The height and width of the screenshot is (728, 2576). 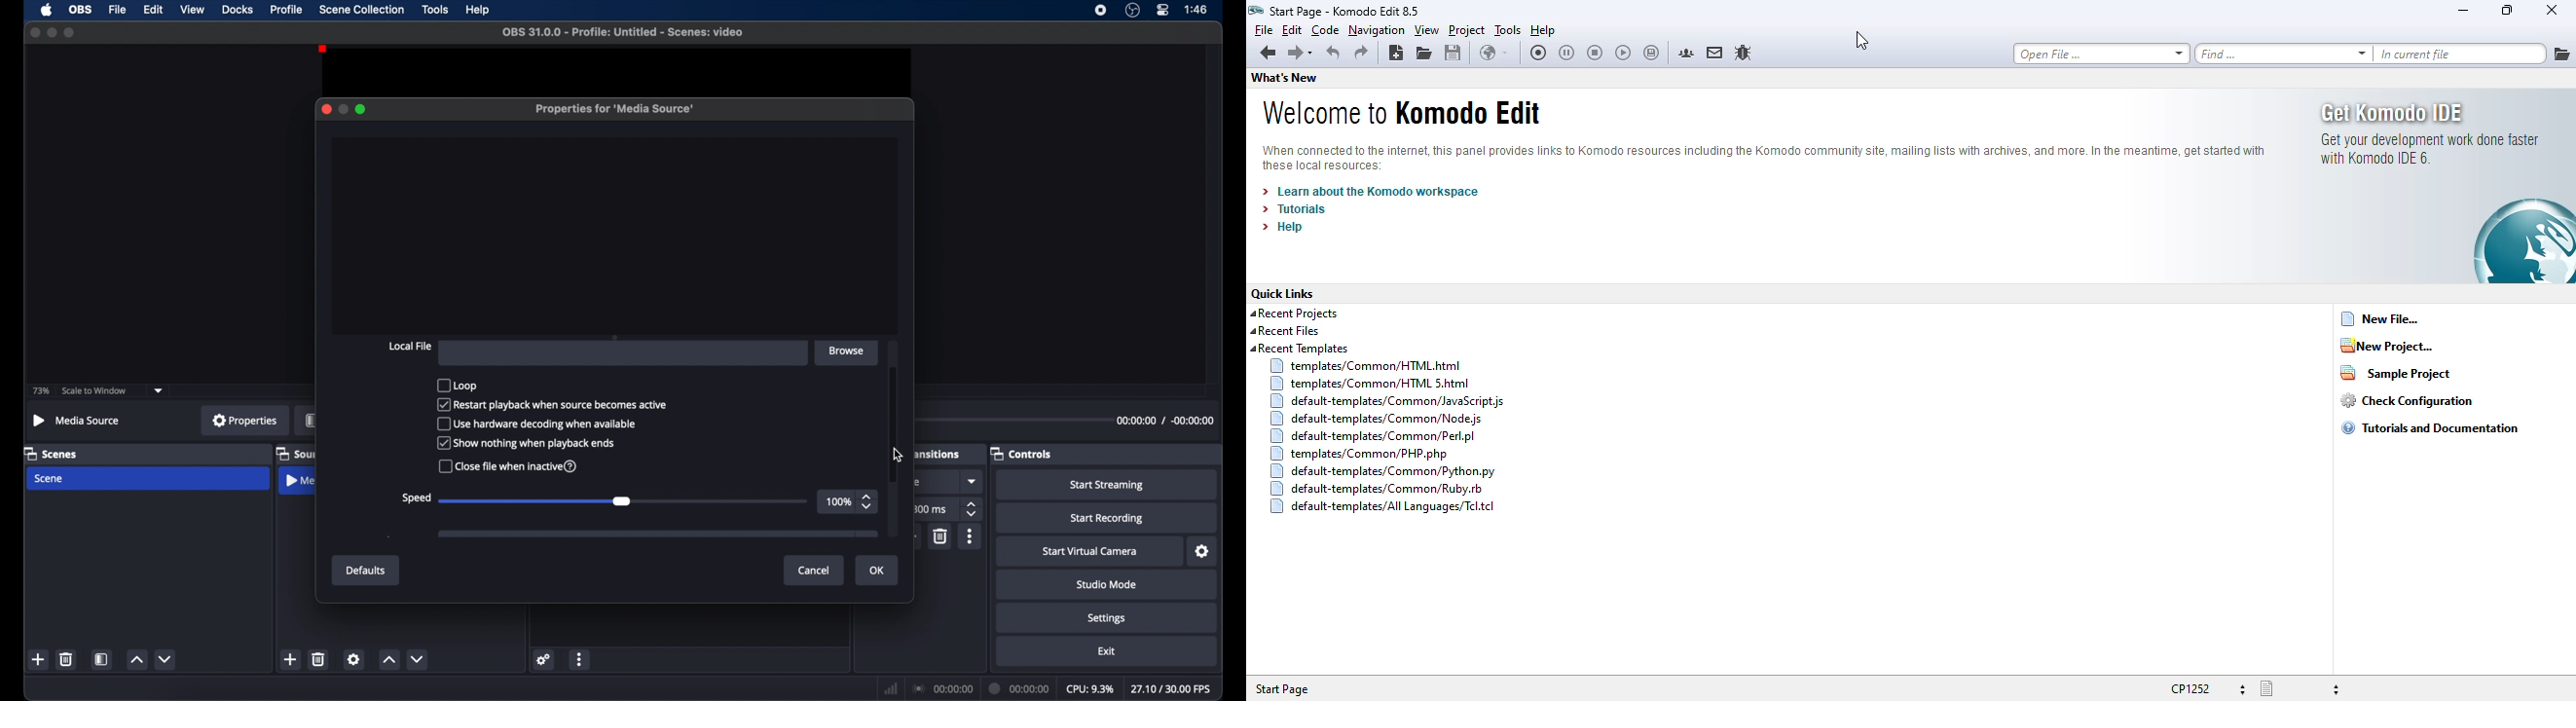 What do you see at coordinates (942, 687) in the screenshot?
I see `connection` at bounding box center [942, 687].